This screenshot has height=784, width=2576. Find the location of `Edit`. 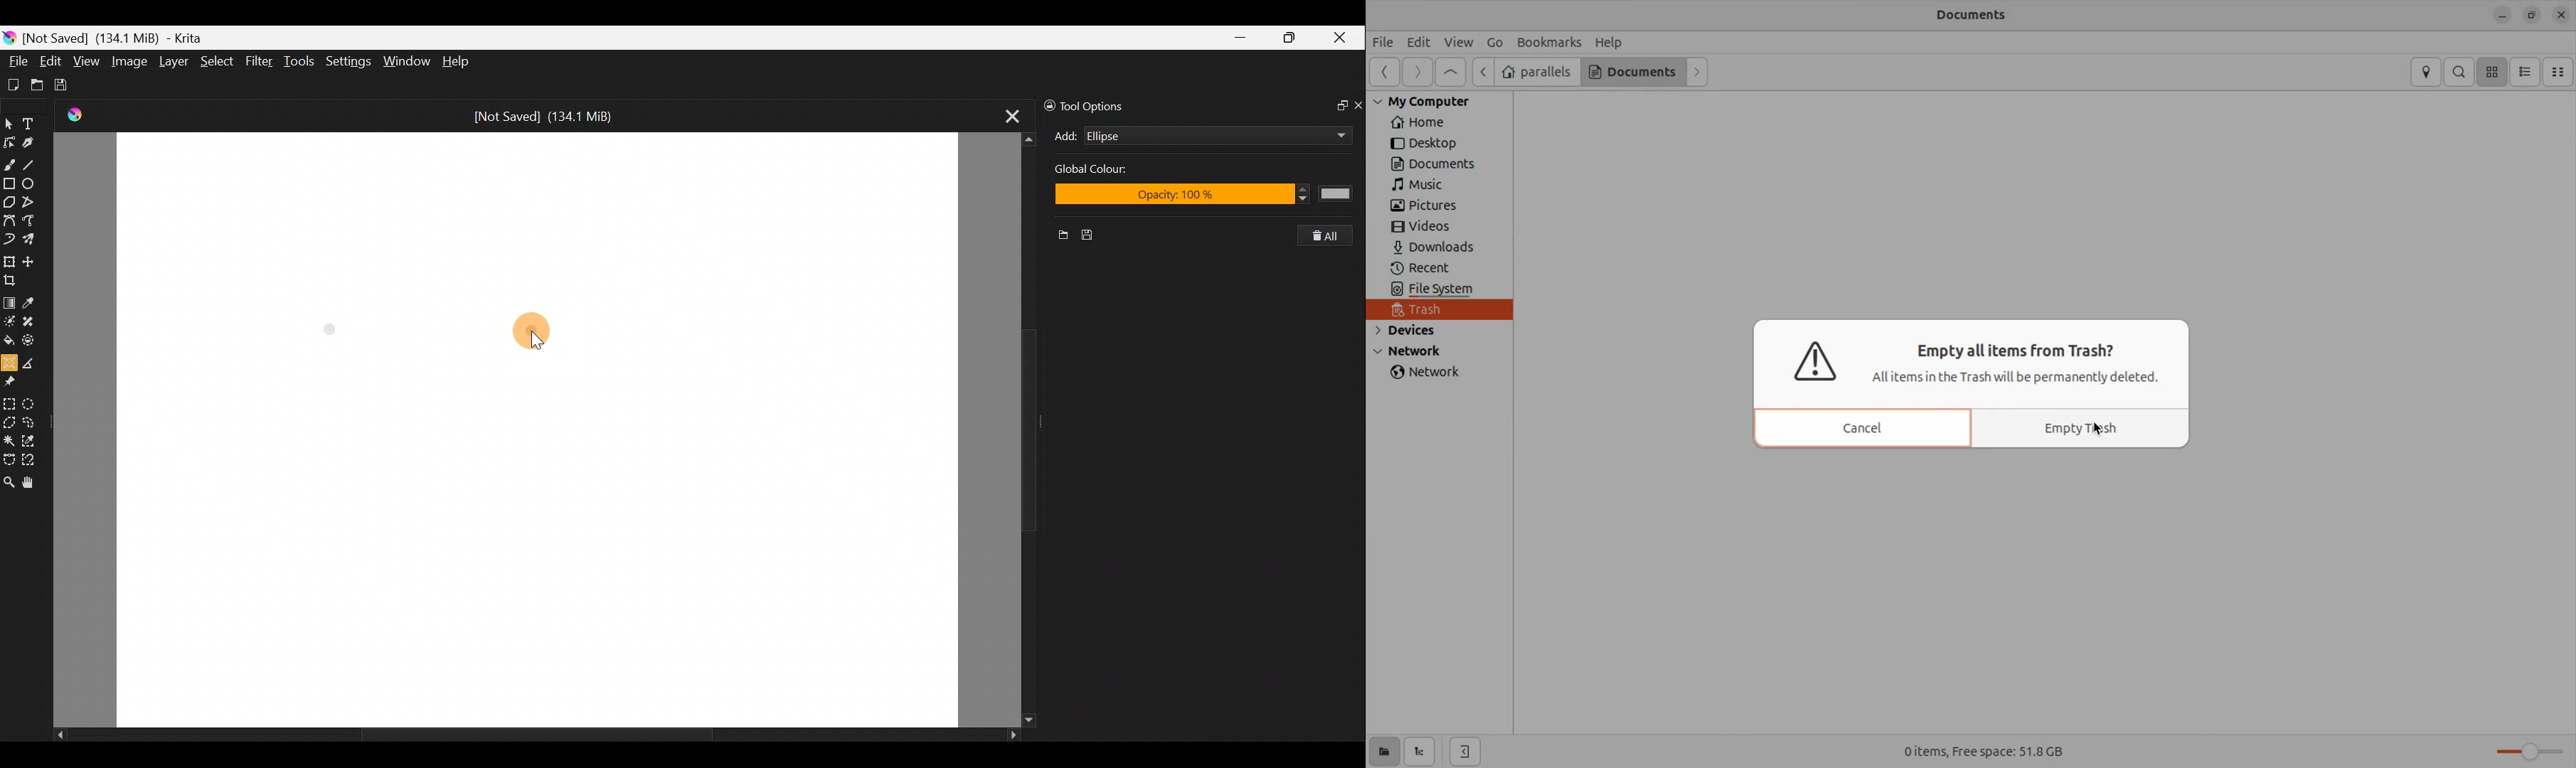

Edit is located at coordinates (51, 61).